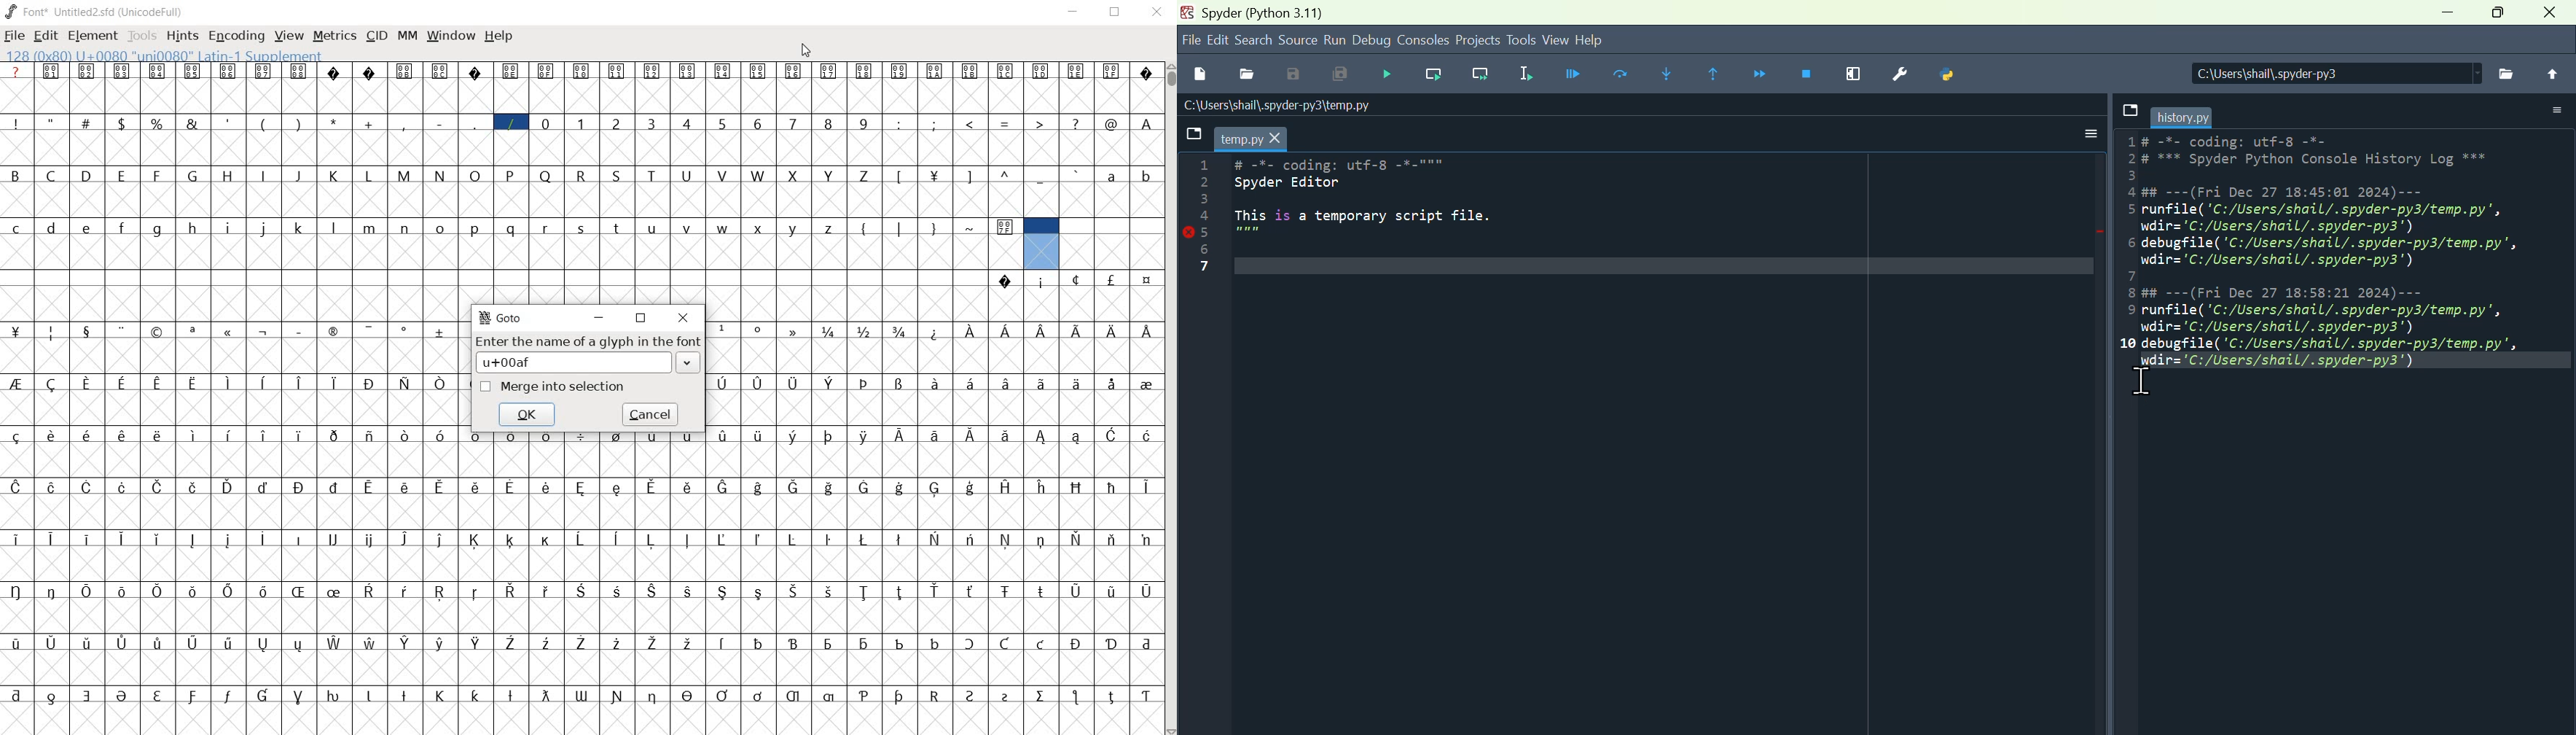 The height and width of the screenshot is (756, 2576). What do you see at coordinates (1007, 642) in the screenshot?
I see `` at bounding box center [1007, 642].